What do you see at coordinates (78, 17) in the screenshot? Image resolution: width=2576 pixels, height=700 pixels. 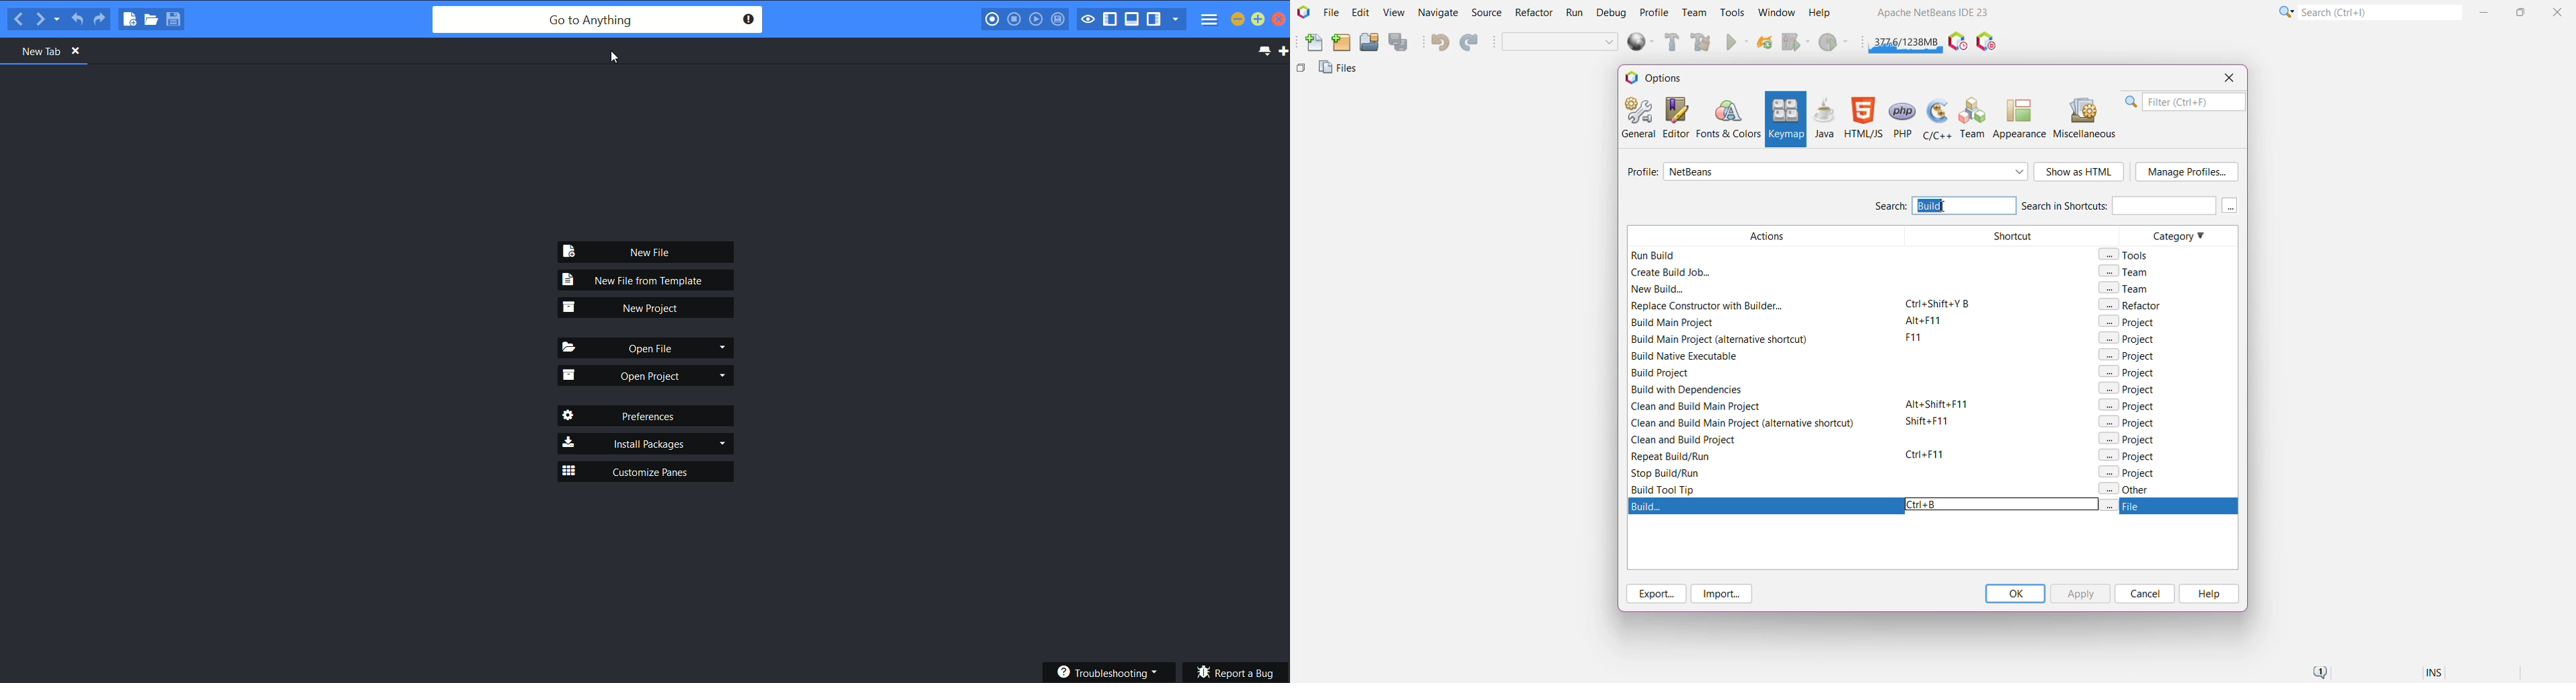 I see `undo ` at bounding box center [78, 17].